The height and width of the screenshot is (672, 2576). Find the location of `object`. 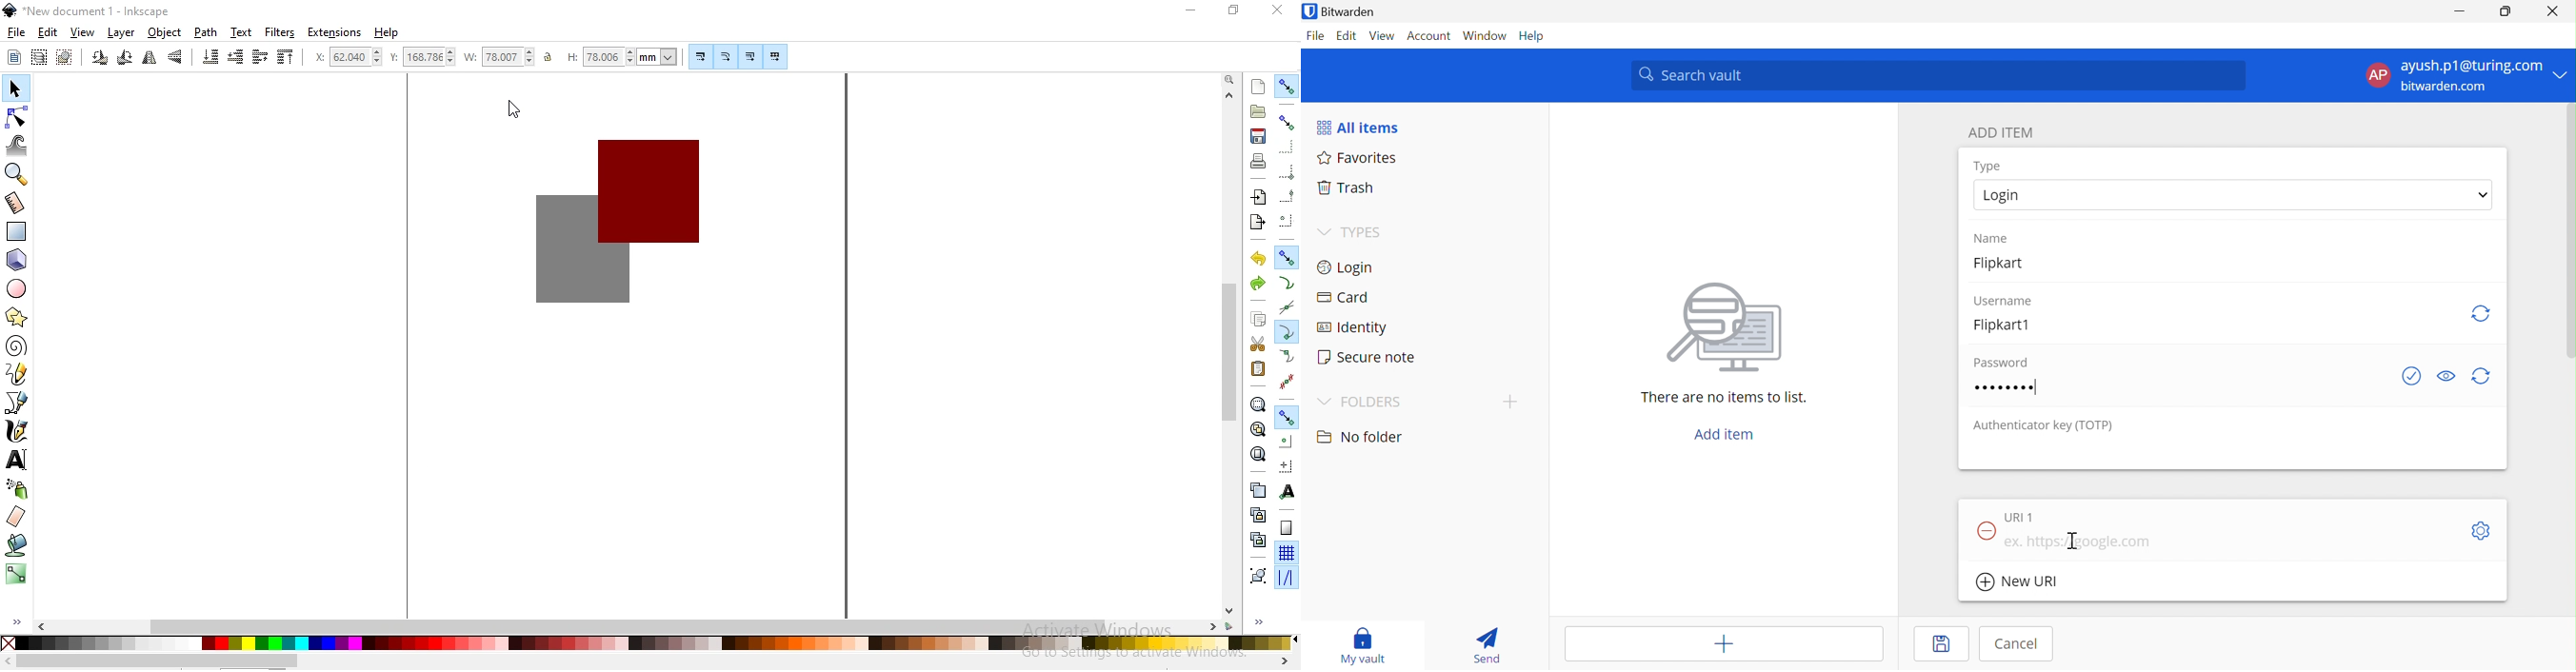

object is located at coordinates (165, 32).